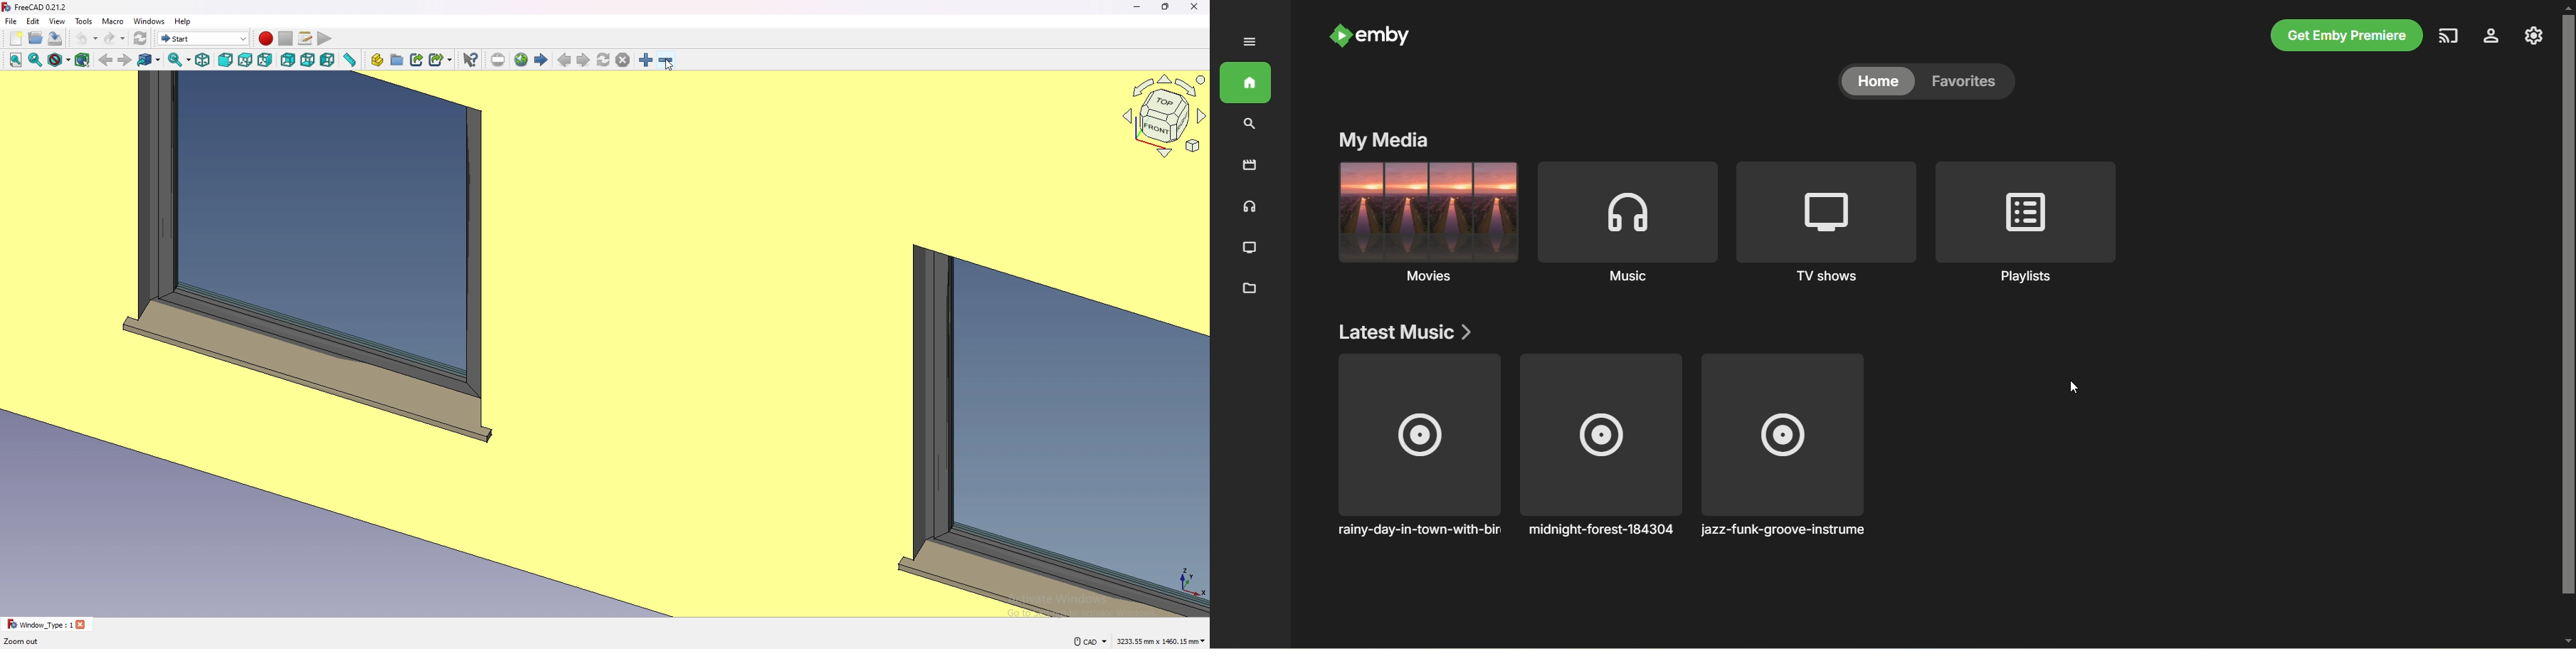 The image size is (2576, 672). Describe the element at coordinates (180, 60) in the screenshot. I see `sync view` at that location.